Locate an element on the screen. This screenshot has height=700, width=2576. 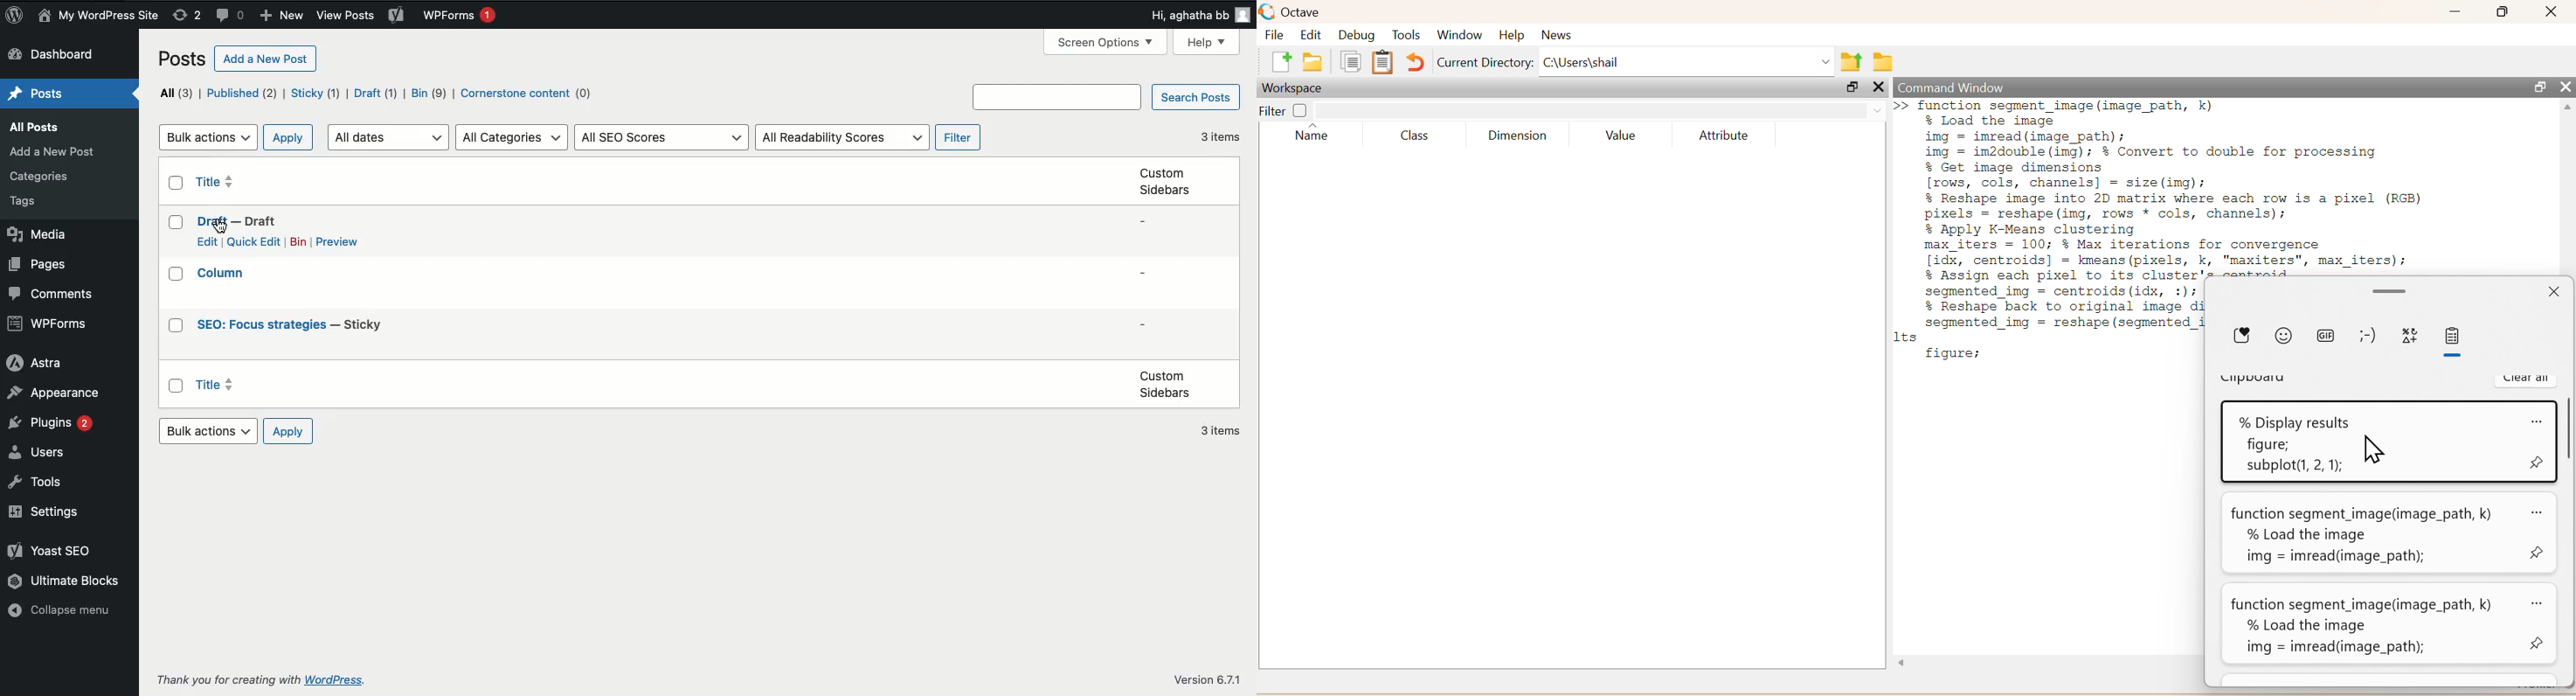
Media is located at coordinates (38, 234).